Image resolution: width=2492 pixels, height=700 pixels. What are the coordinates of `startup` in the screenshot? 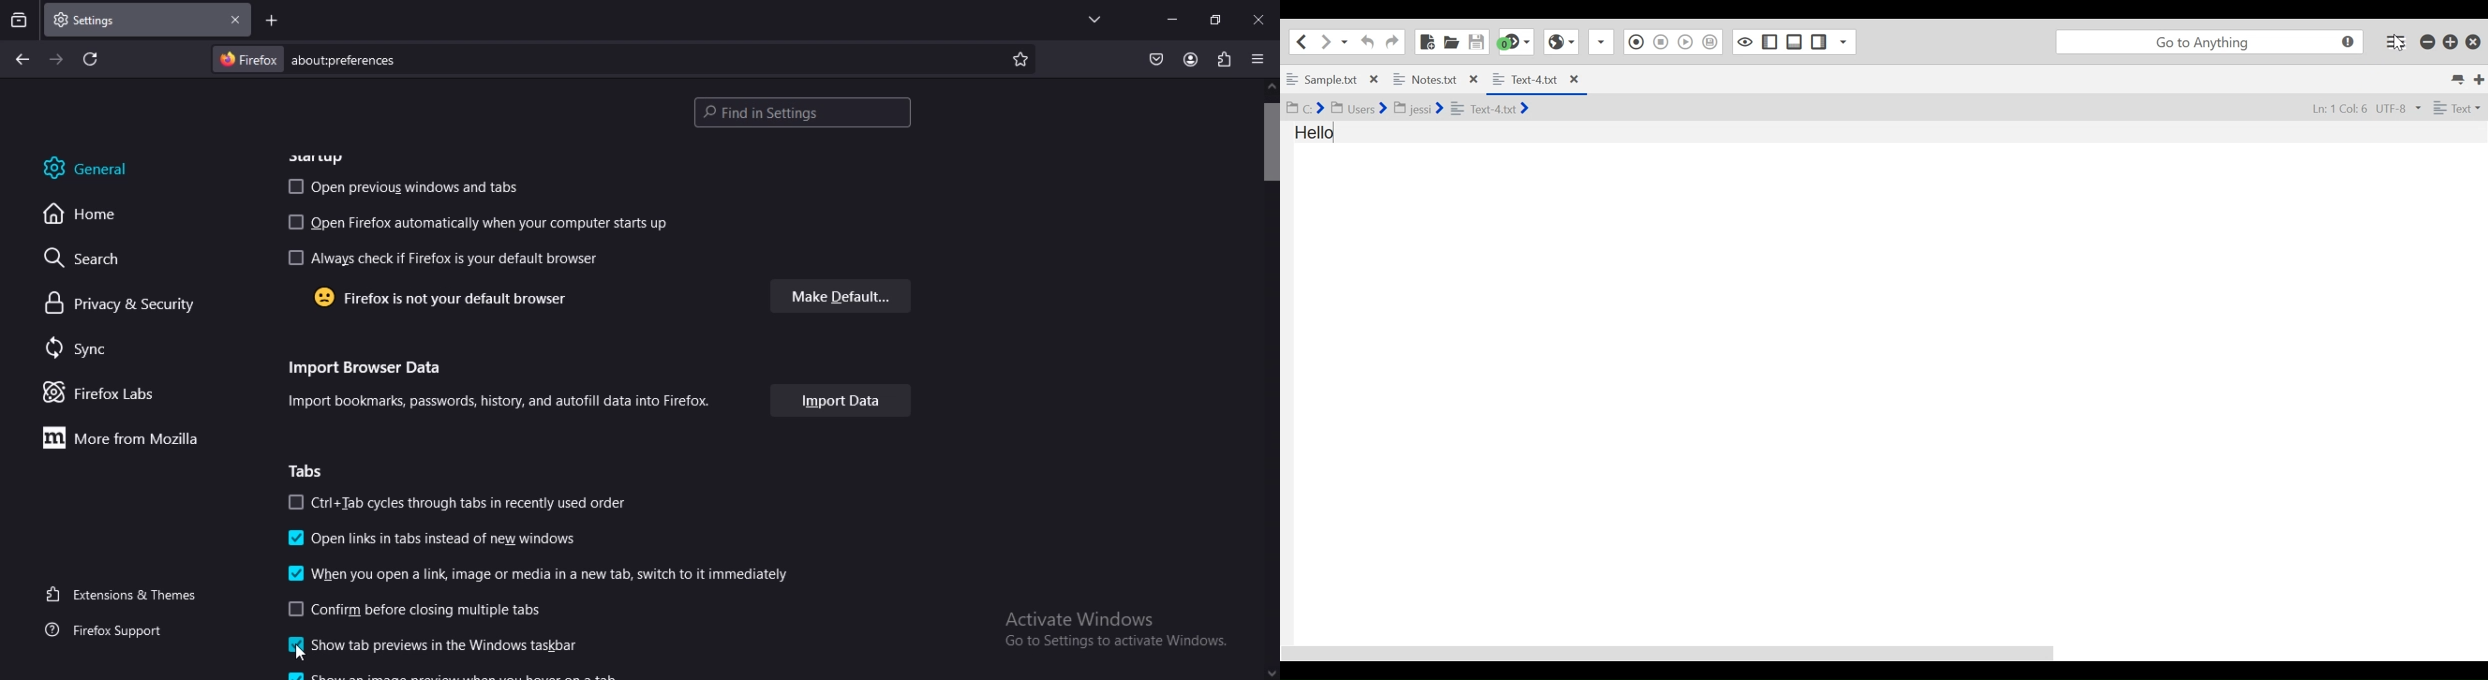 It's located at (318, 153).